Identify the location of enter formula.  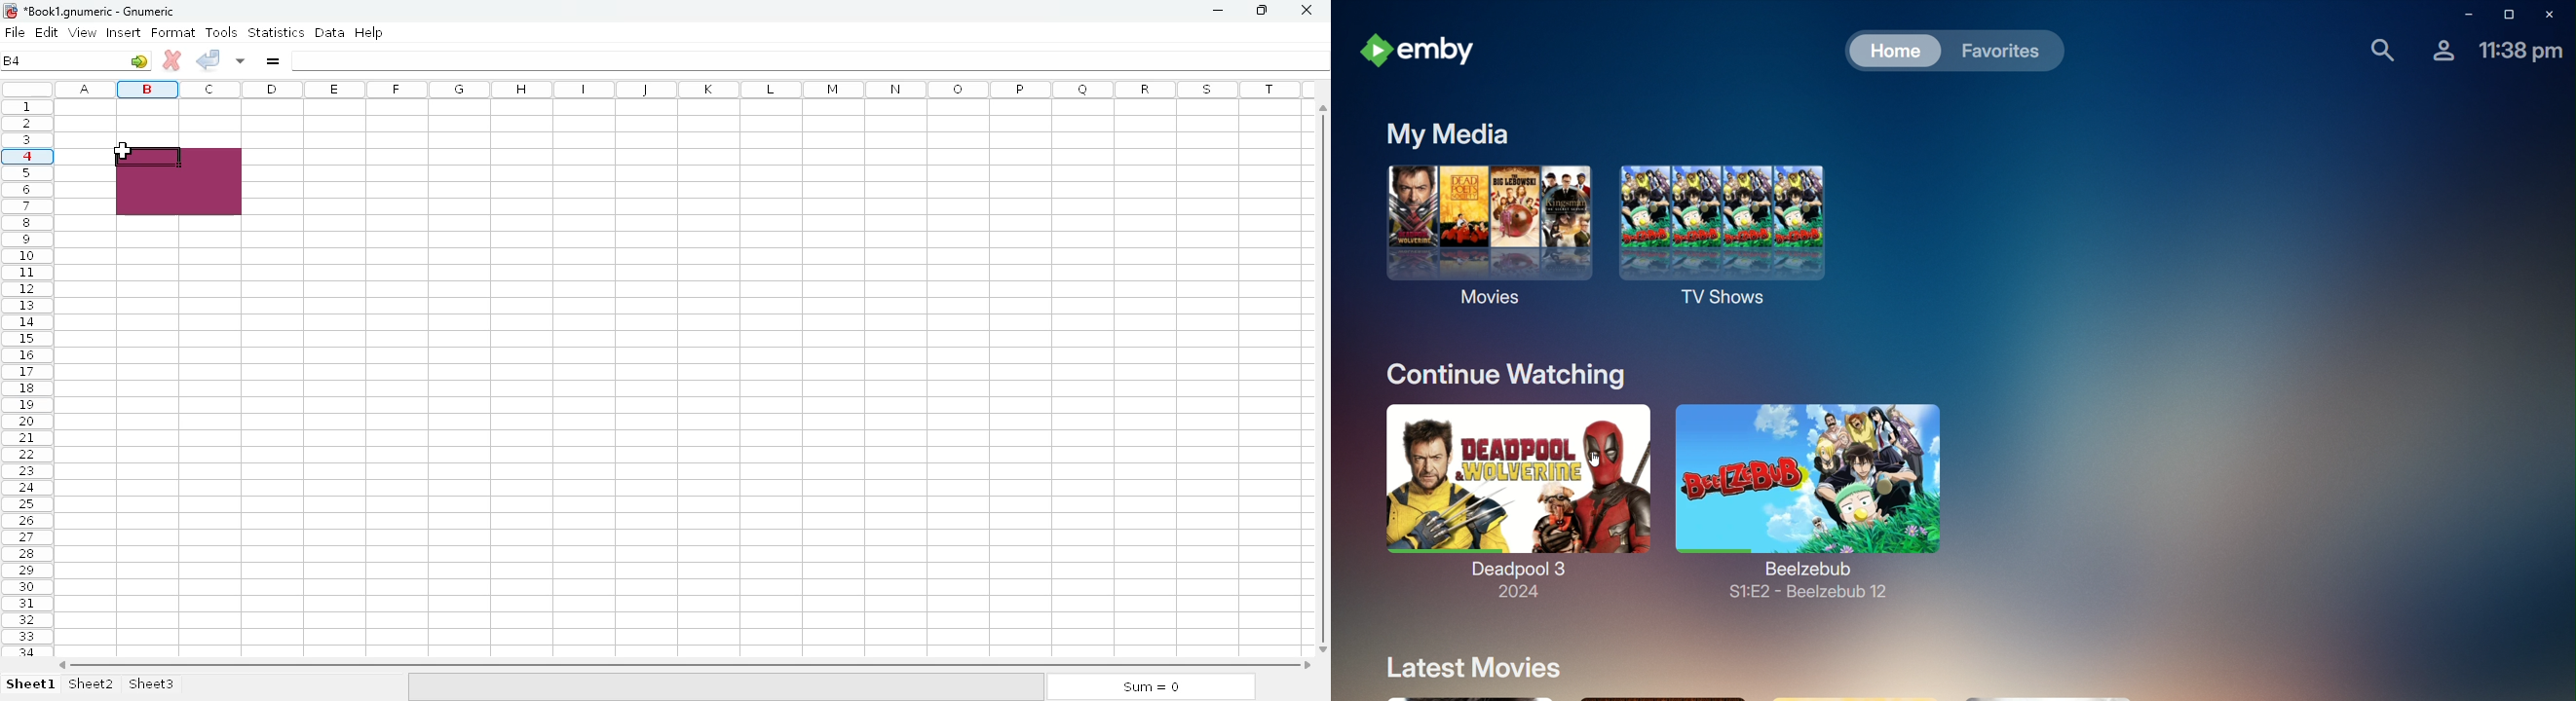
(274, 60).